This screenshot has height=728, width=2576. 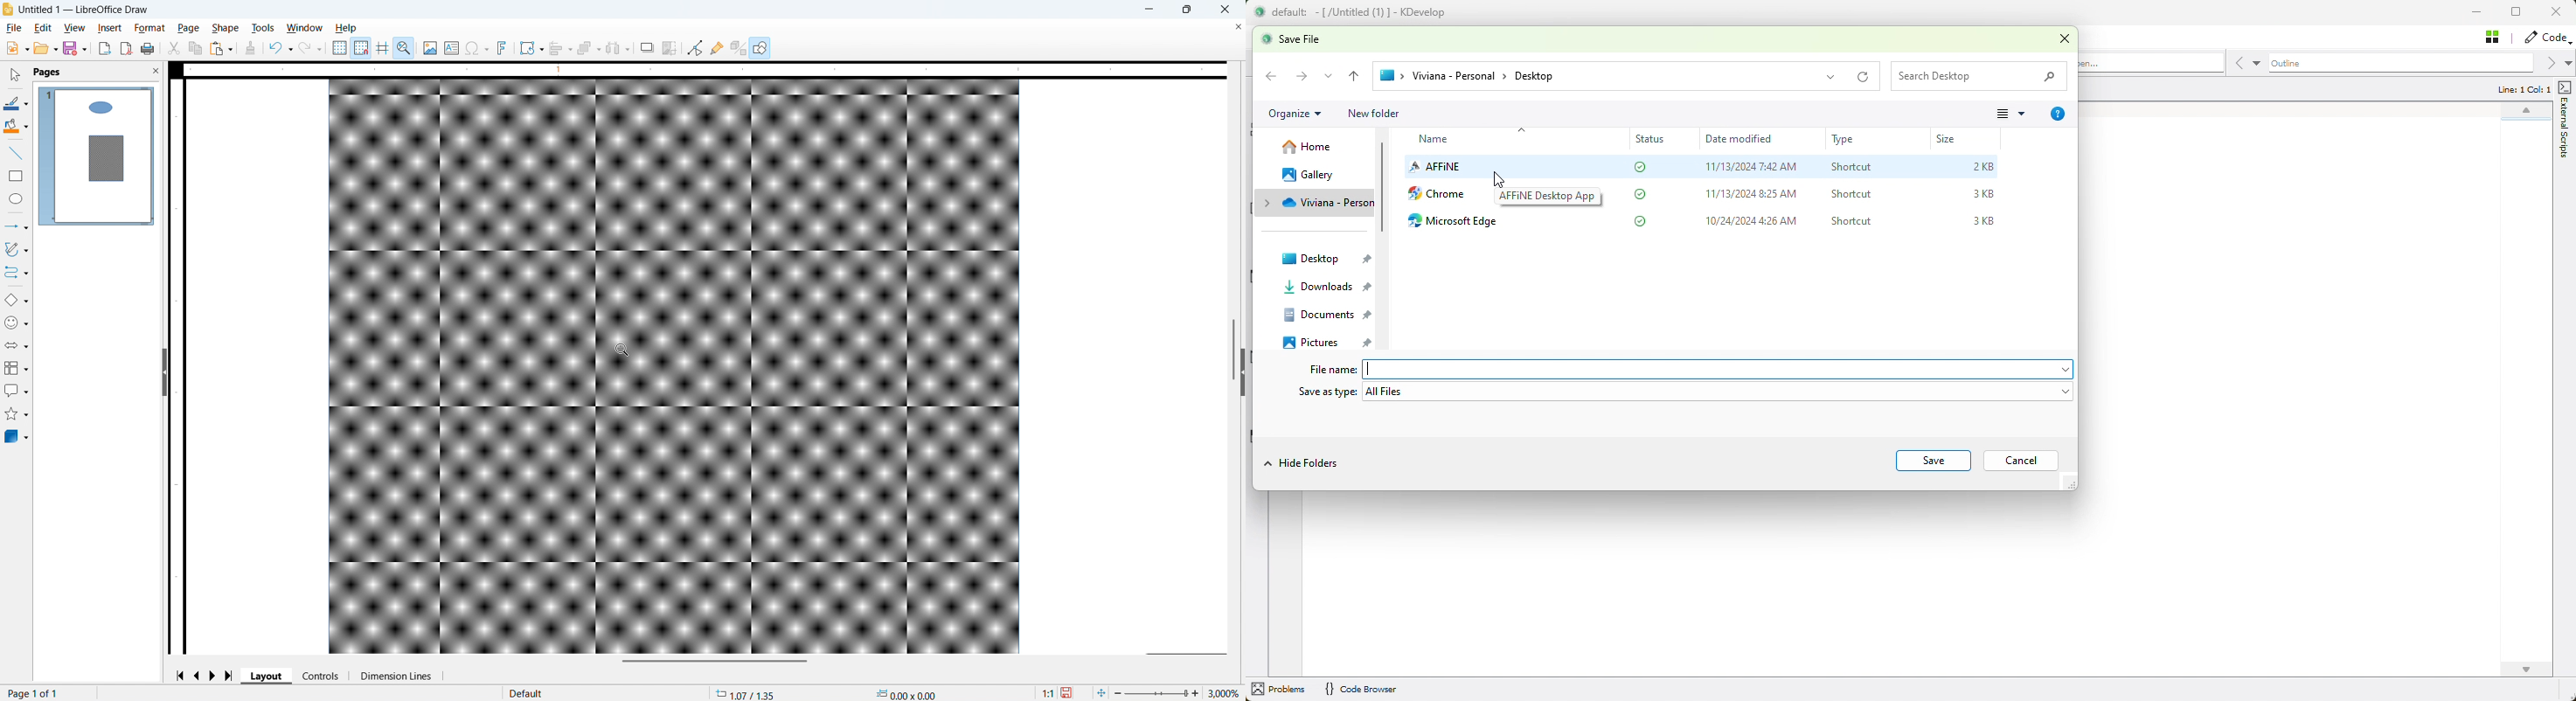 What do you see at coordinates (230, 676) in the screenshot?
I see `Go to last page ` at bounding box center [230, 676].